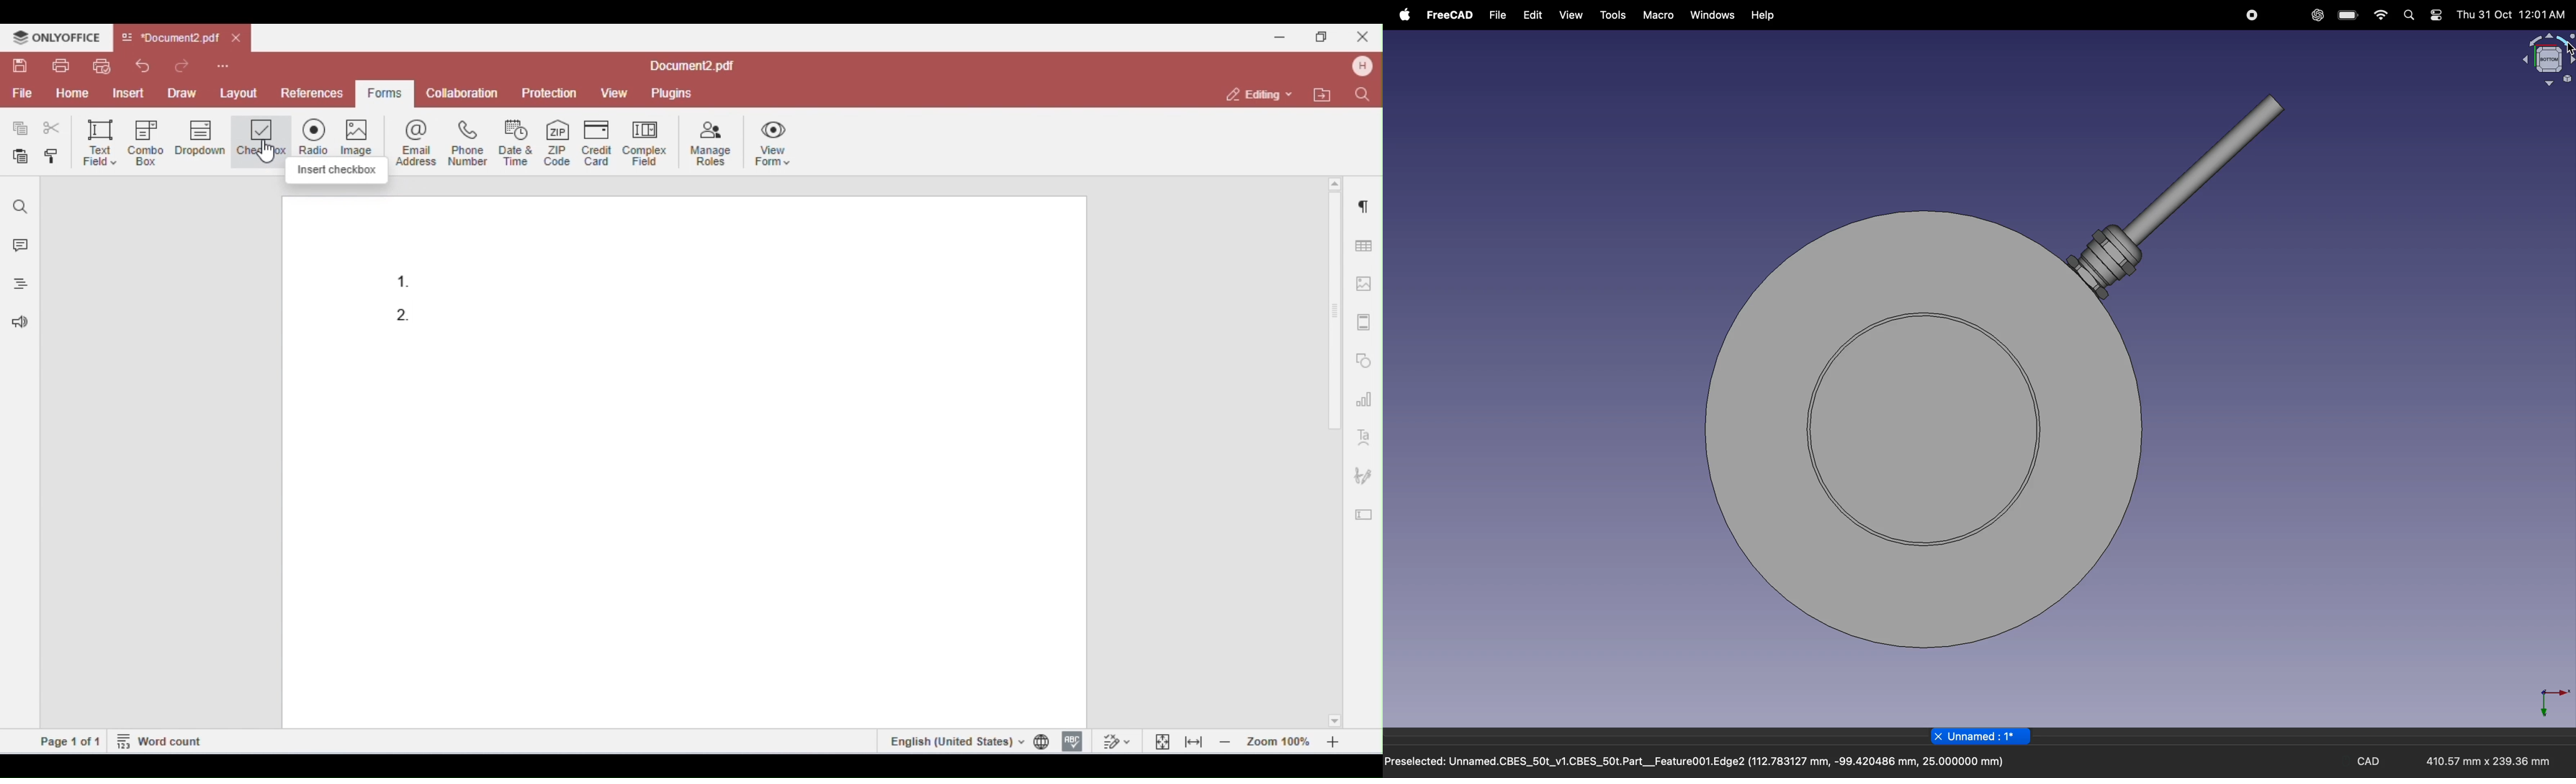  What do you see at coordinates (2410, 17) in the screenshot?
I see `search` at bounding box center [2410, 17].